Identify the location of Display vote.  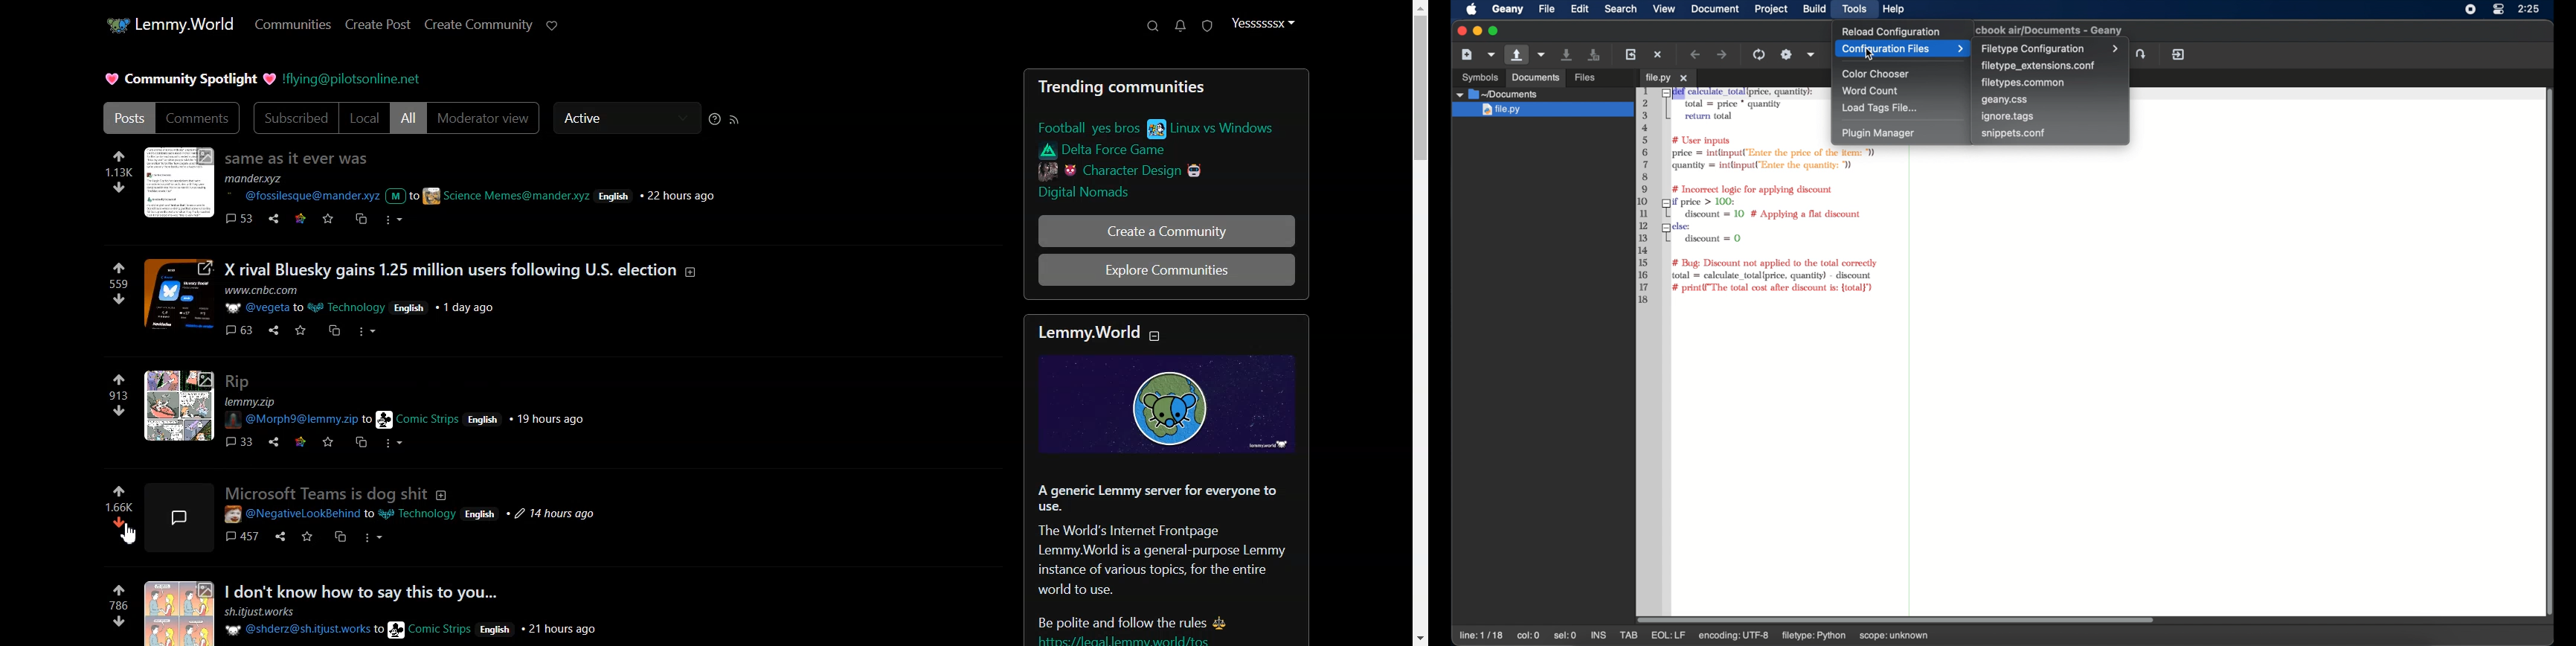
(122, 507).